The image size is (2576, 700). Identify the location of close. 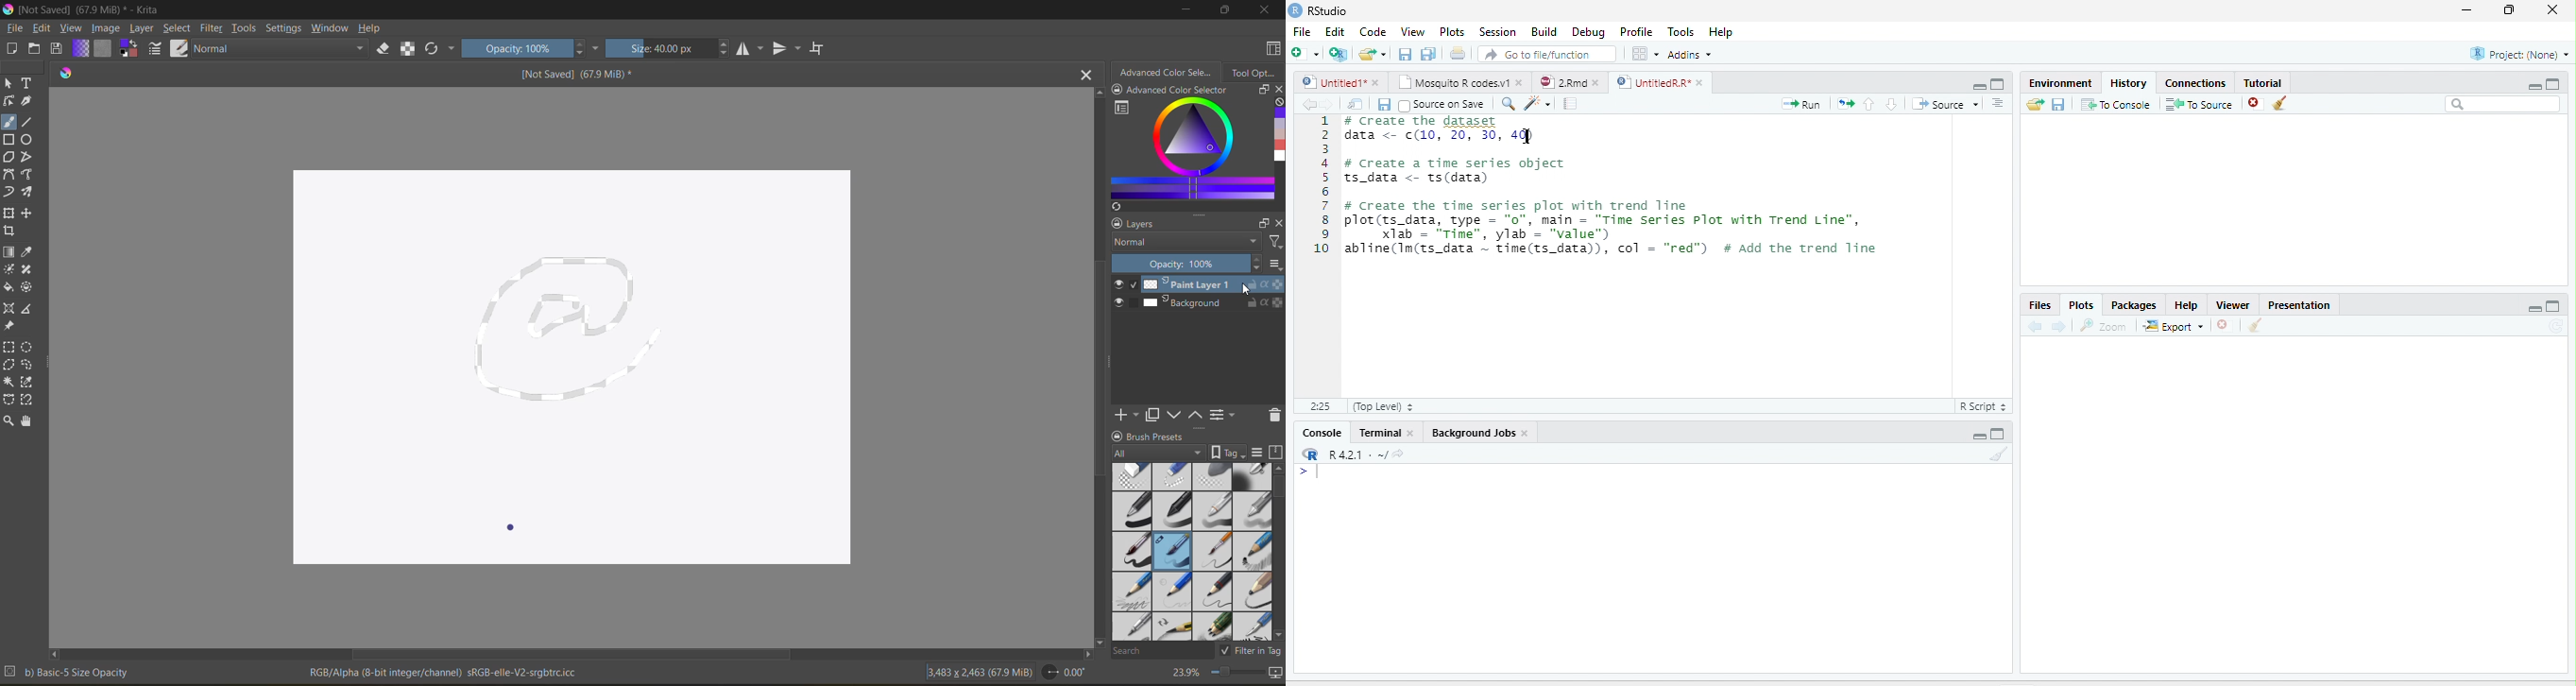
(1409, 433).